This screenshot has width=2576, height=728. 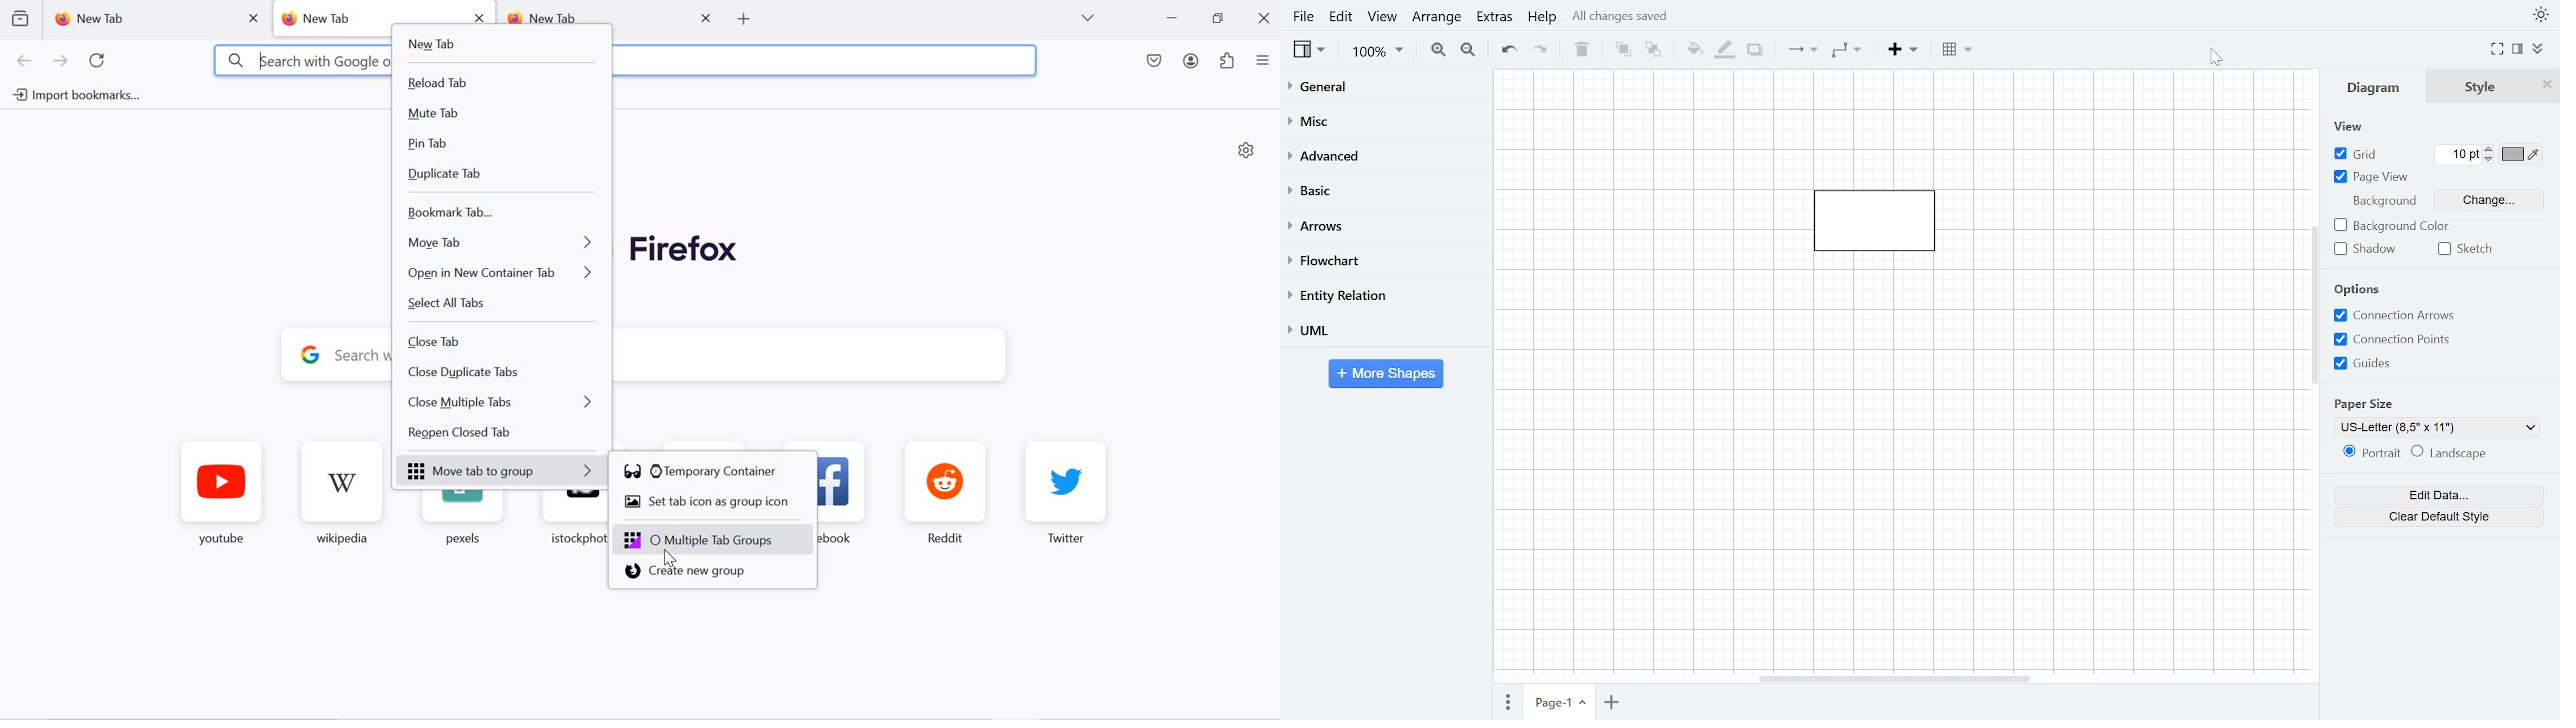 What do you see at coordinates (505, 114) in the screenshot?
I see `mute tab` at bounding box center [505, 114].